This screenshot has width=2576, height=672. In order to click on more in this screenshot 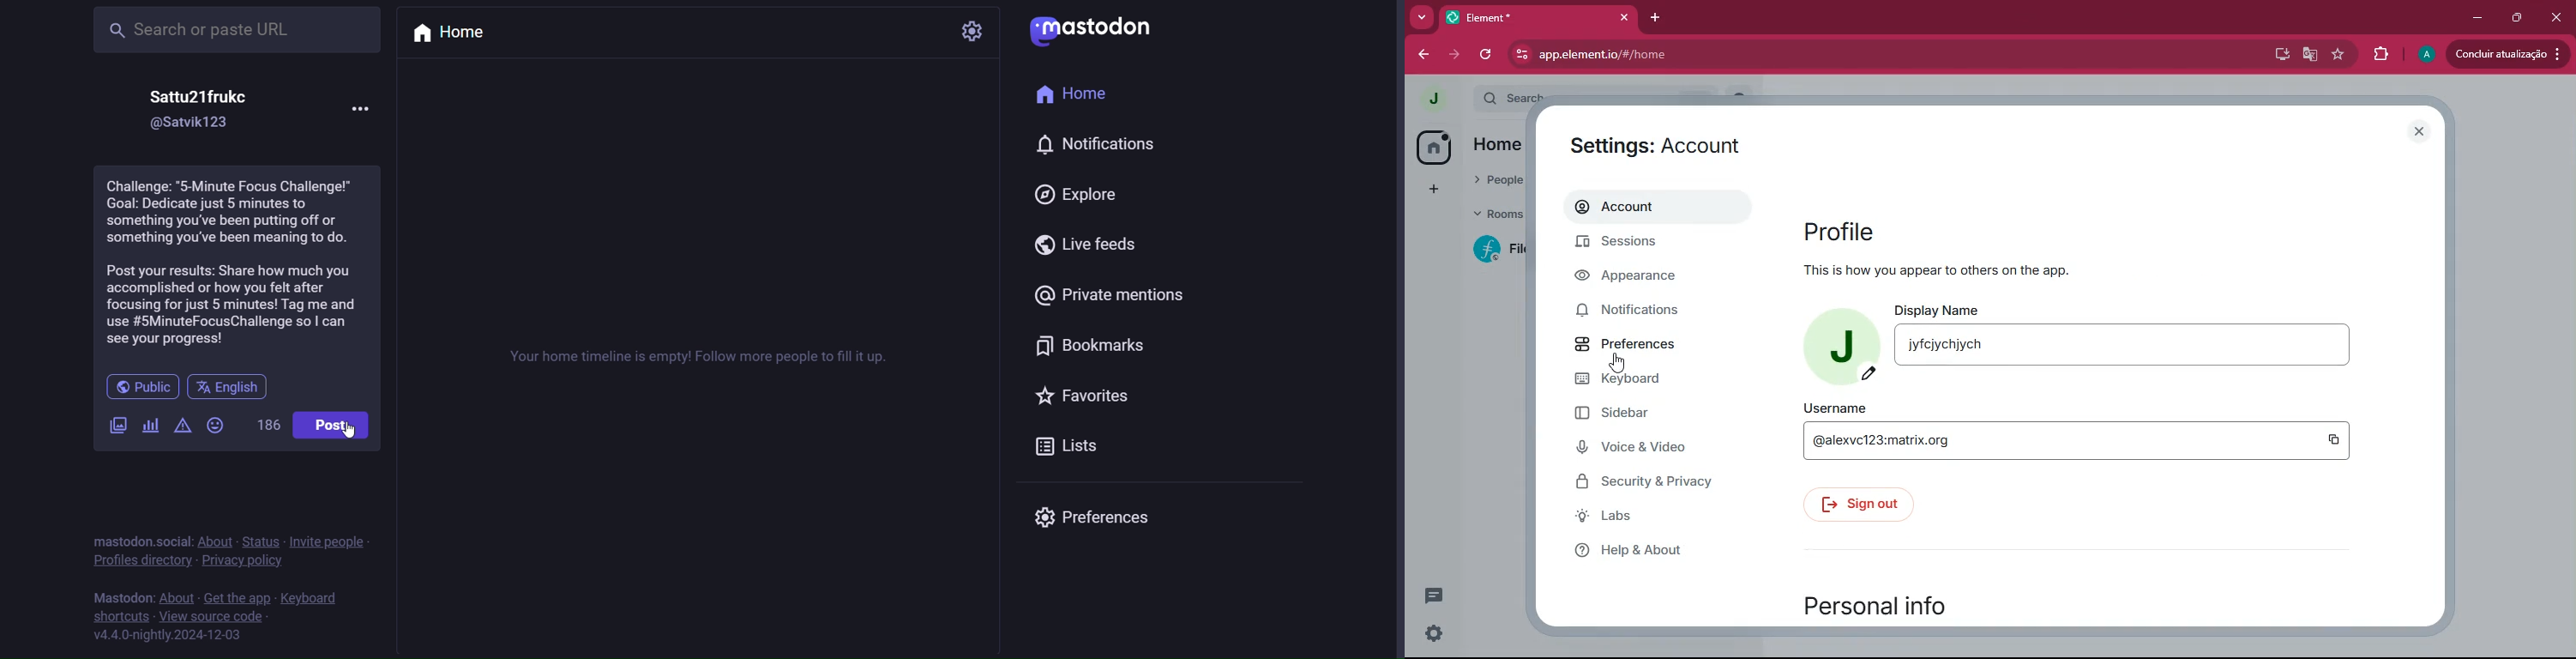, I will do `click(1422, 16)`.